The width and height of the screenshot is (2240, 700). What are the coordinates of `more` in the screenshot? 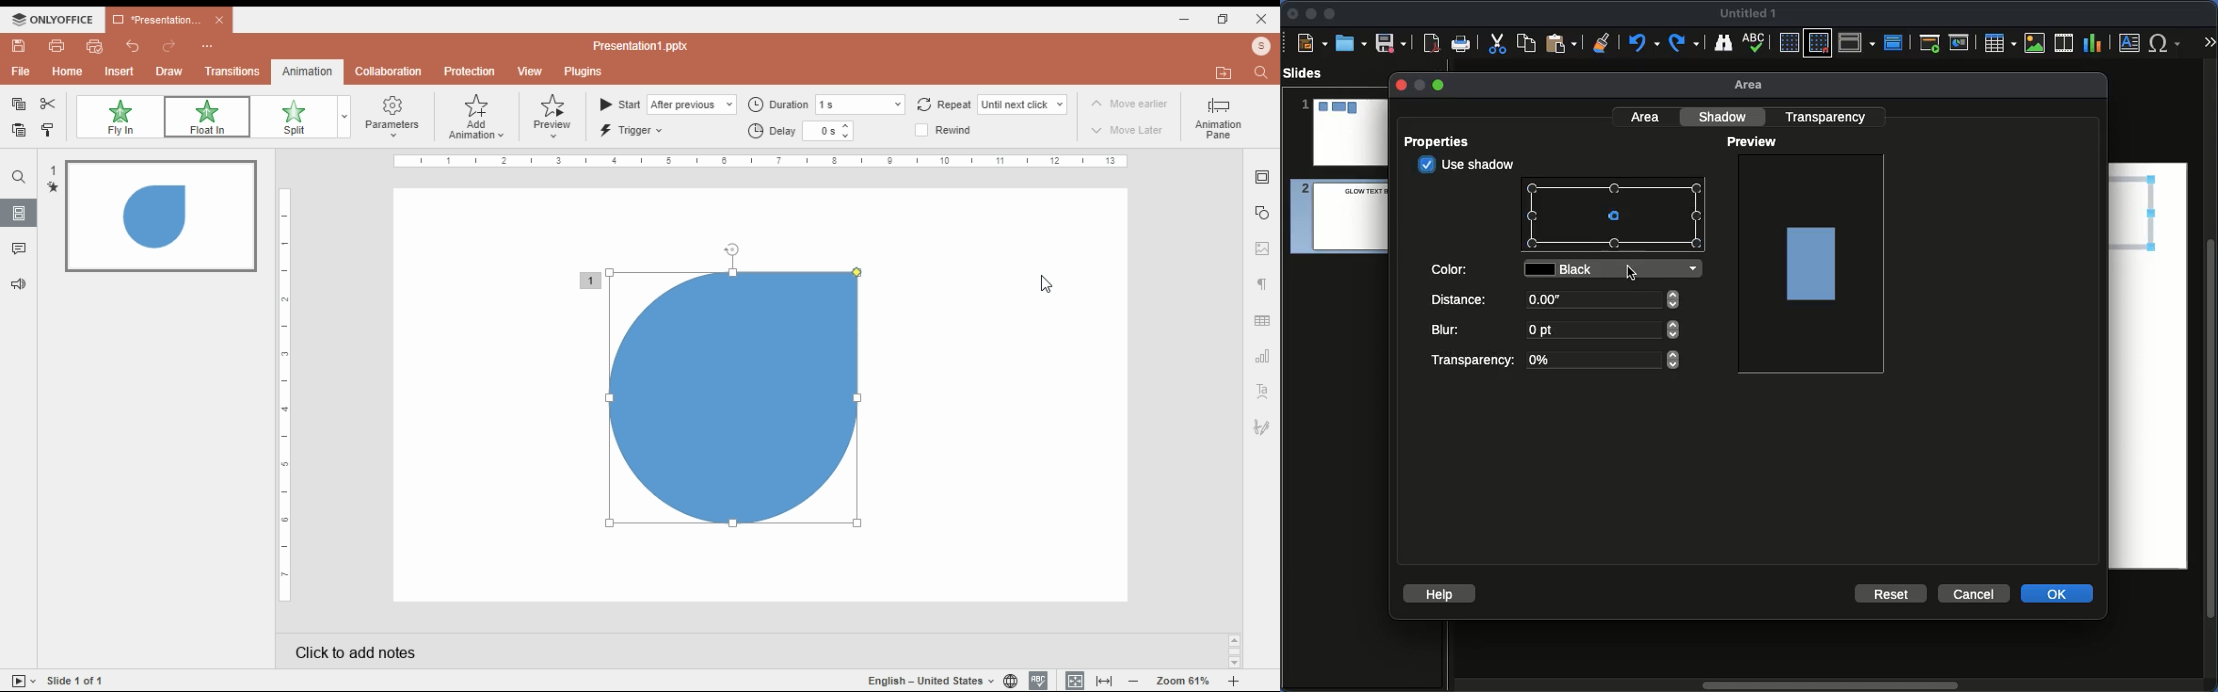 It's located at (207, 44).